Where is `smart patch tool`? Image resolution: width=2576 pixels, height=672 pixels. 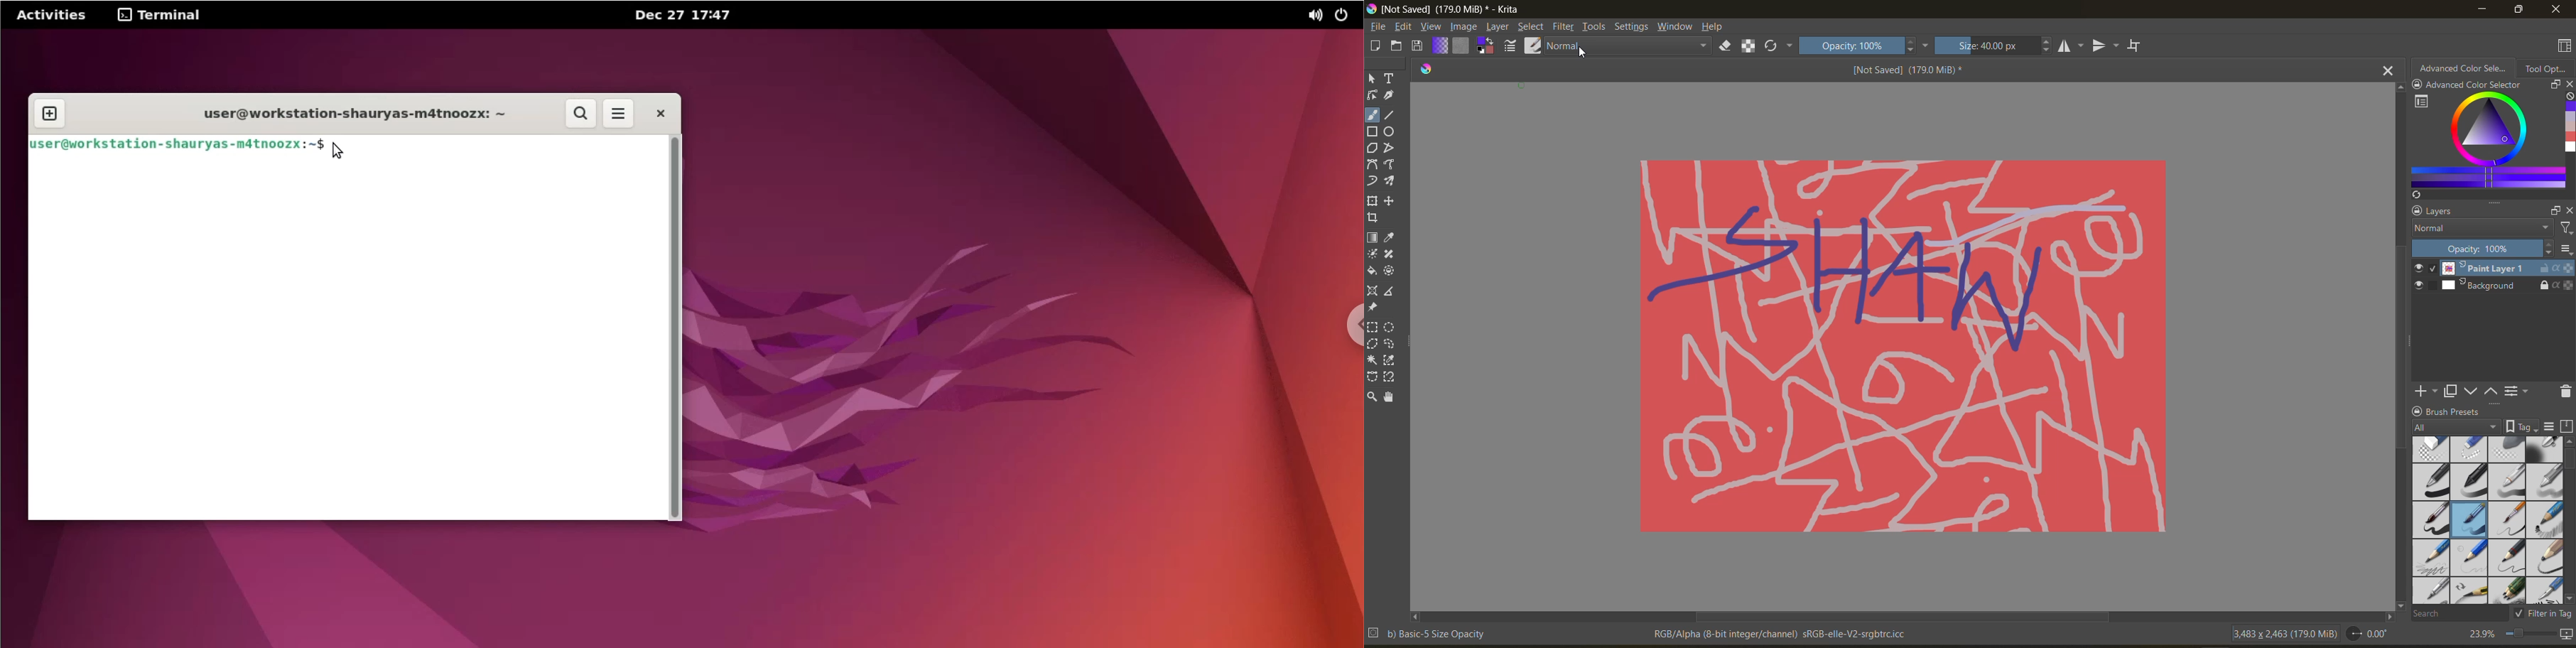
smart patch tool is located at coordinates (1390, 254).